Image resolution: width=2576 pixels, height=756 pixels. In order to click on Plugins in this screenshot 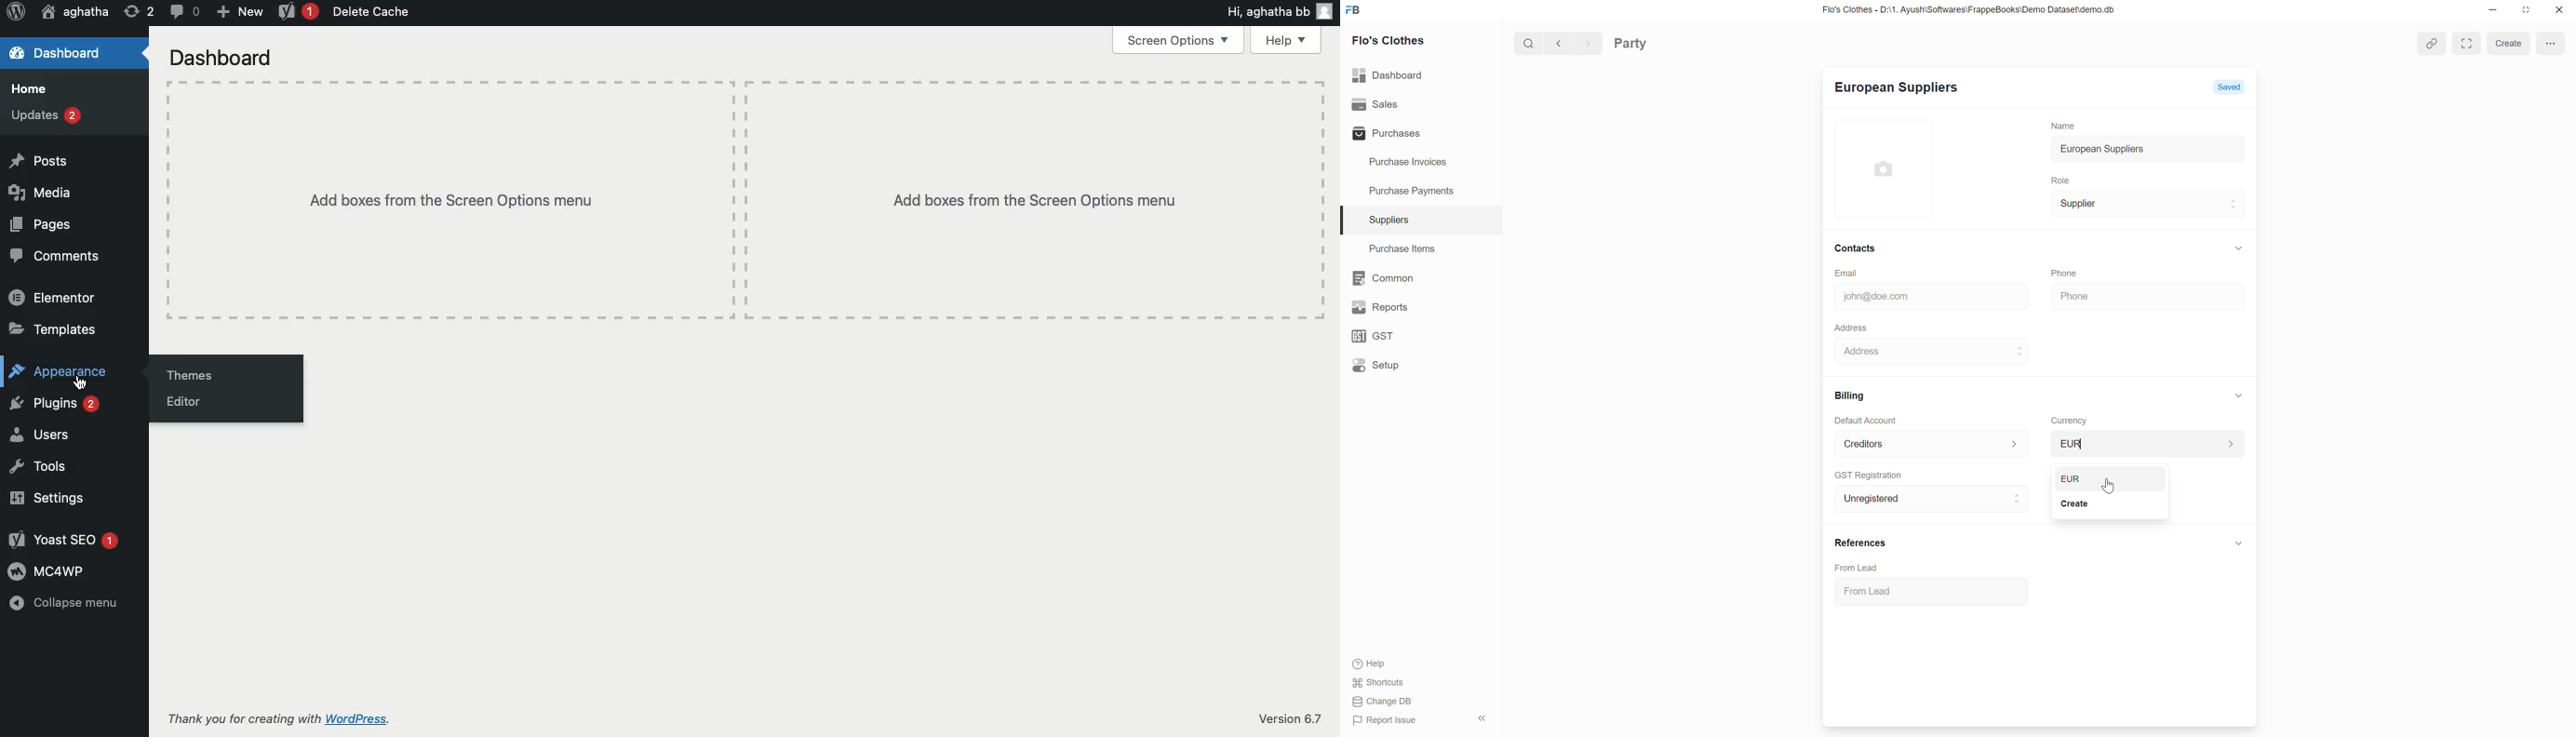, I will do `click(57, 404)`.